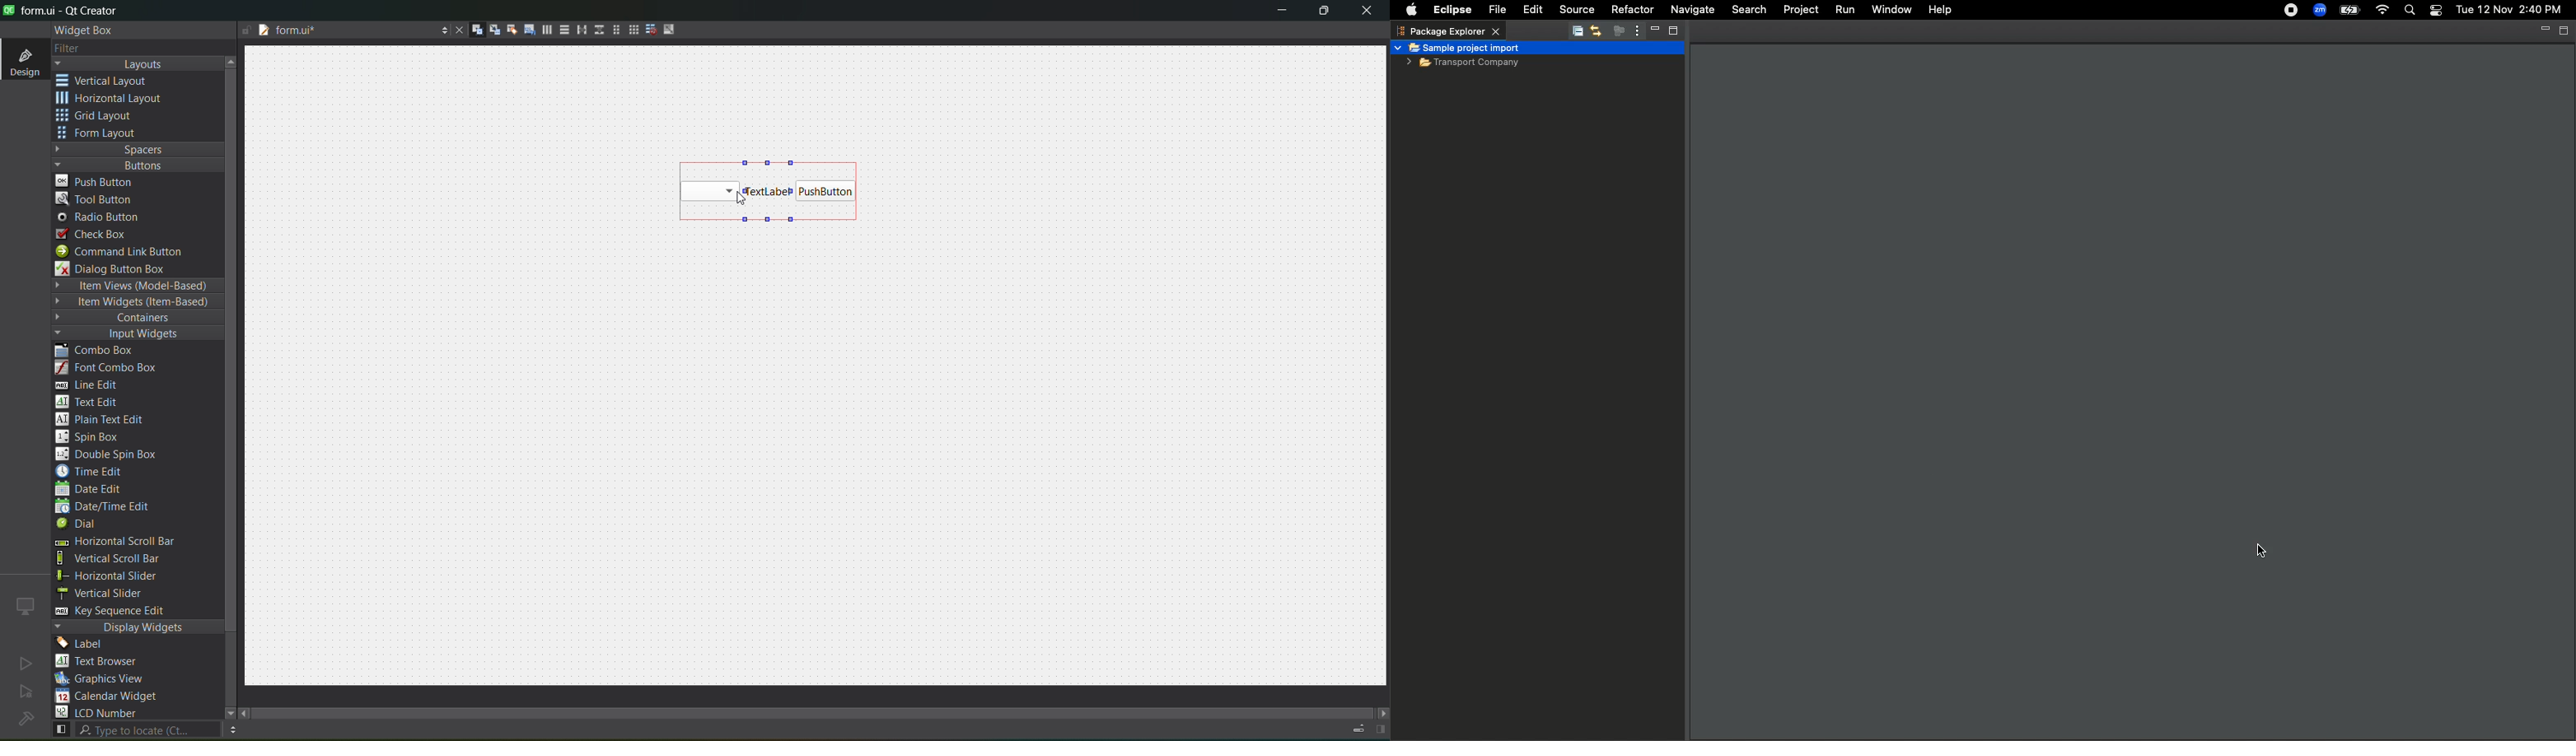  Describe the element at coordinates (105, 662) in the screenshot. I see `text` at that location.